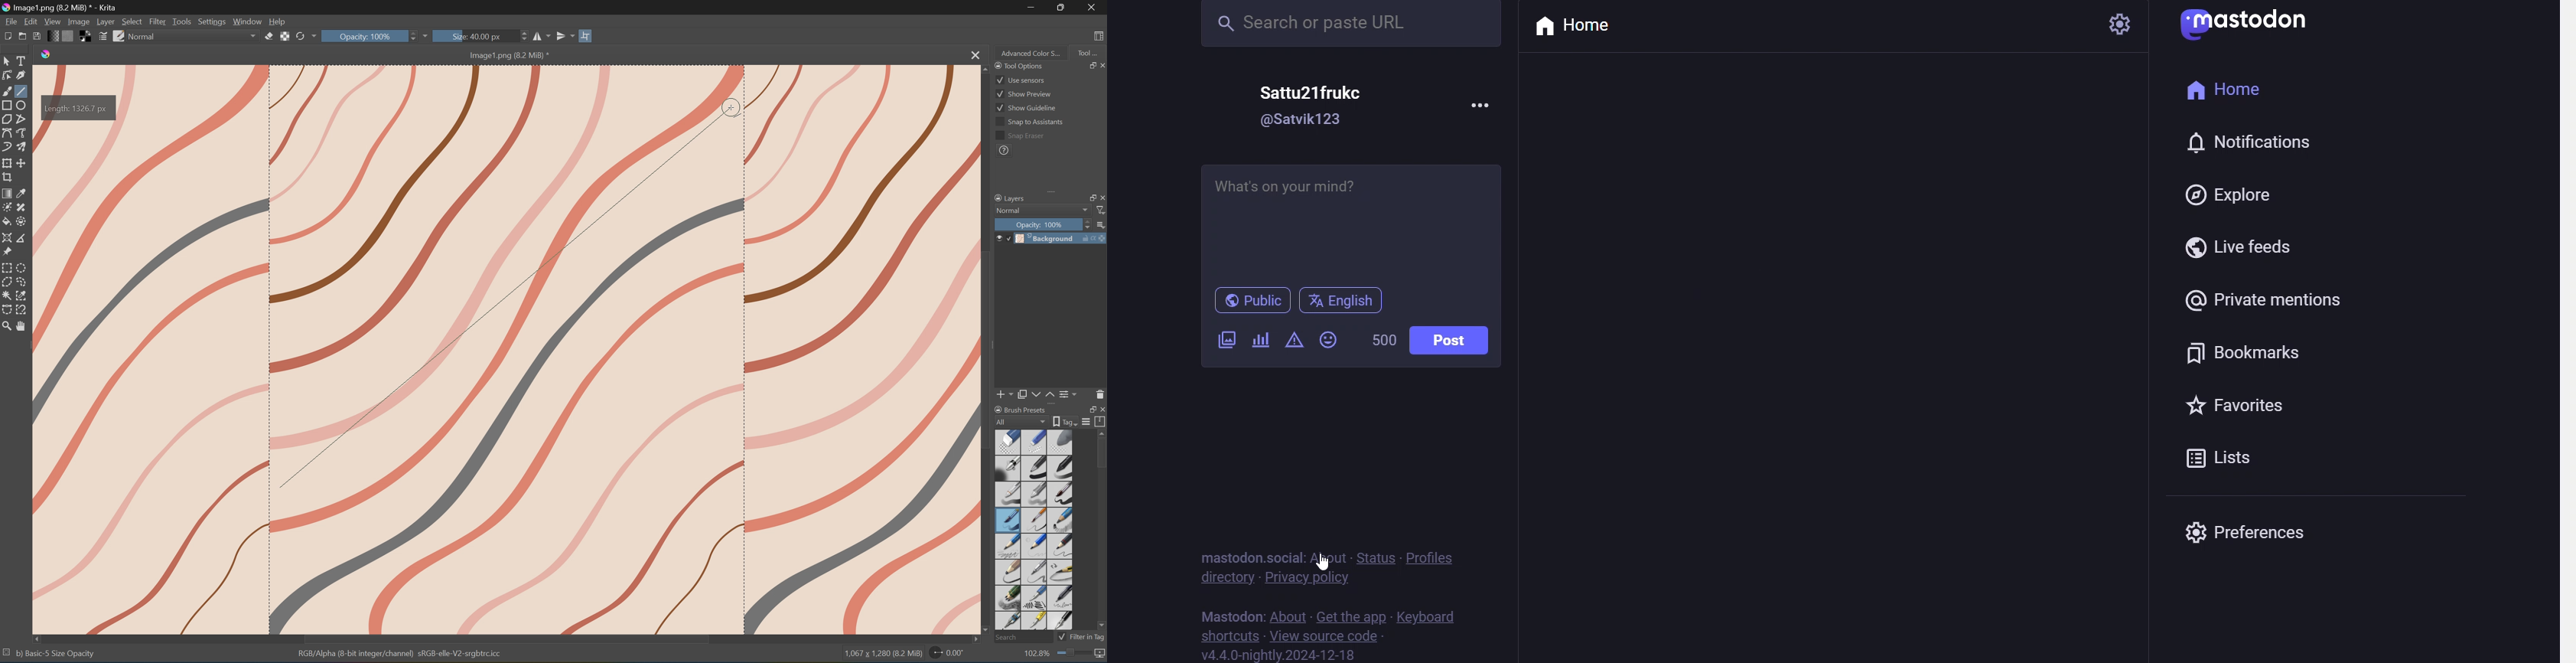 The image size is (2576, 672). Describe the element at coordinates (1482, 105) in the screenshot. I see `more` at that location.